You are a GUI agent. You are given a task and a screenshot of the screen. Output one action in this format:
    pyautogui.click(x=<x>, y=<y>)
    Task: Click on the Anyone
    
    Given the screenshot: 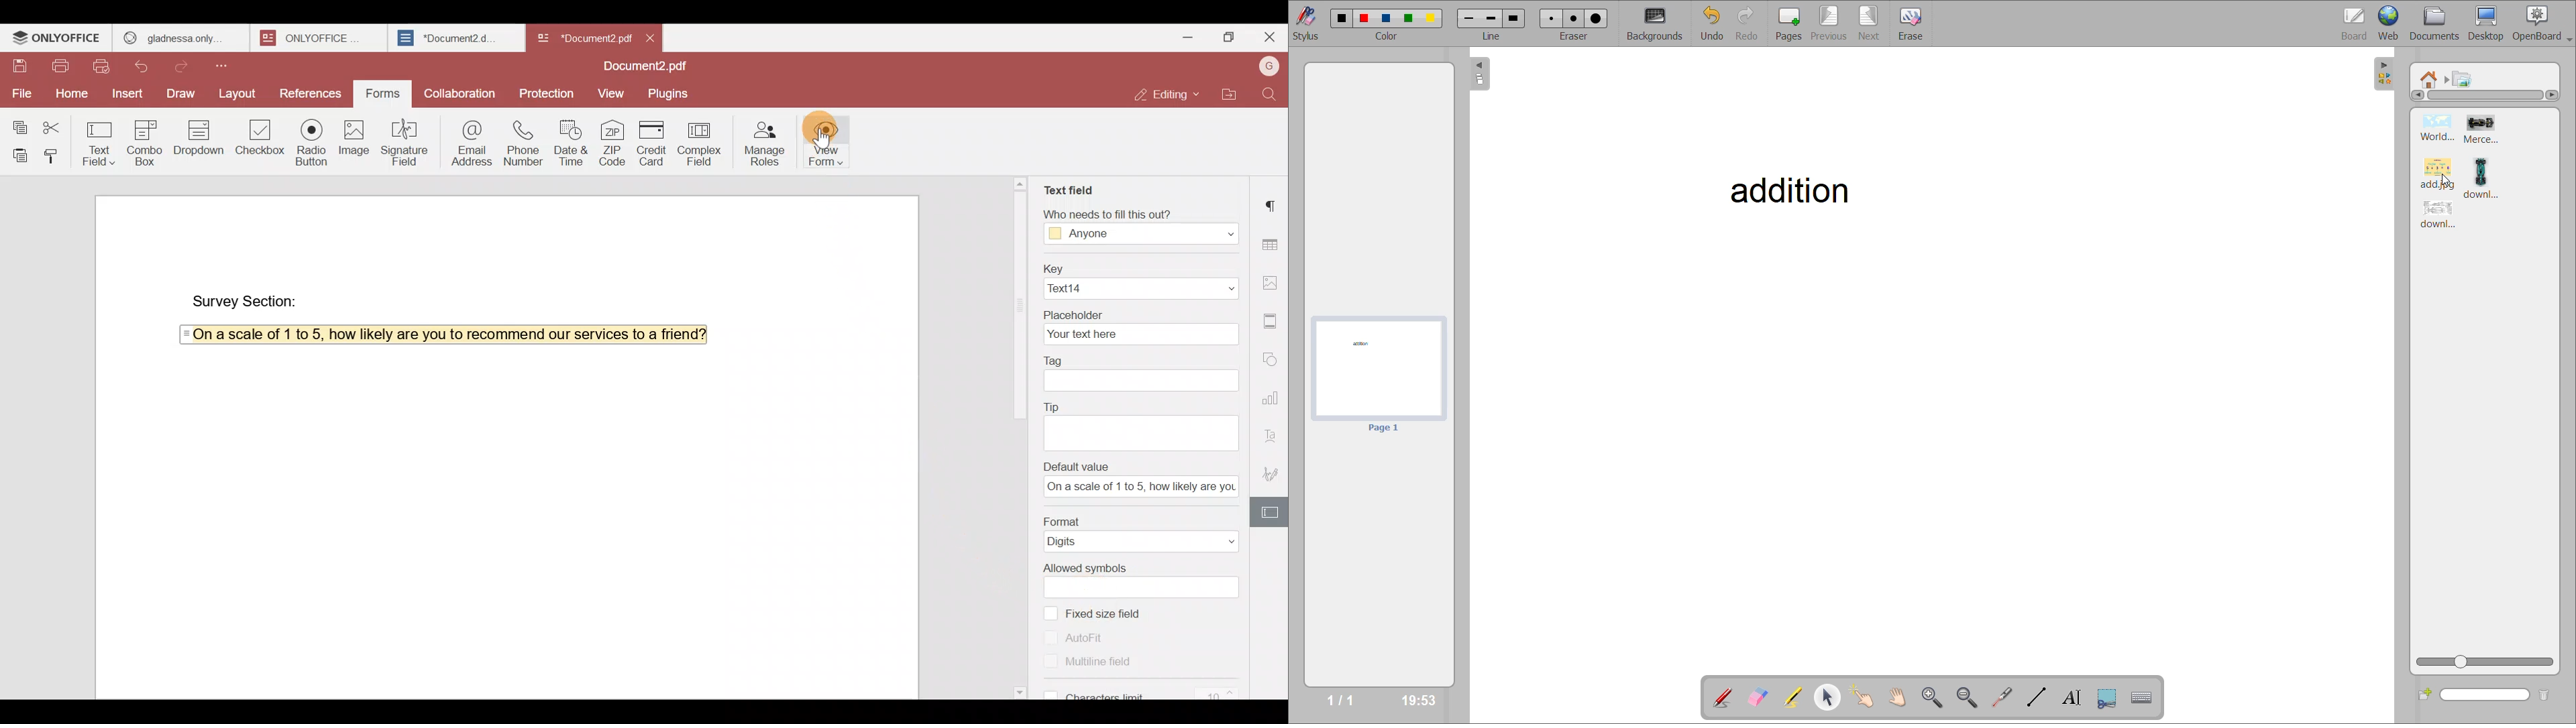 What is the action you would take?
    pyautogui.click(x=1140, y=235)
    